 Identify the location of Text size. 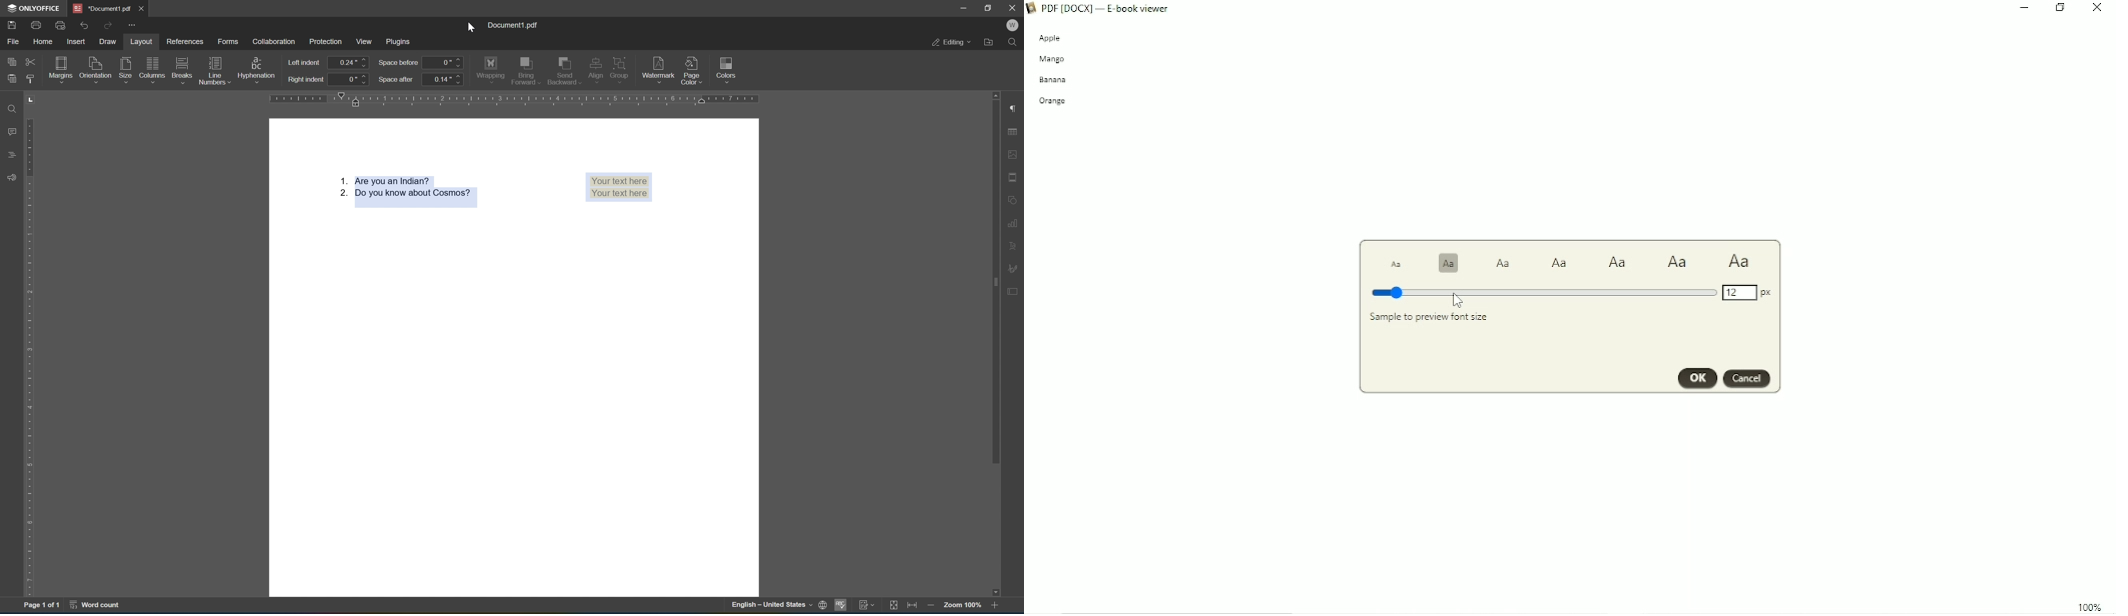
(1396, 264).